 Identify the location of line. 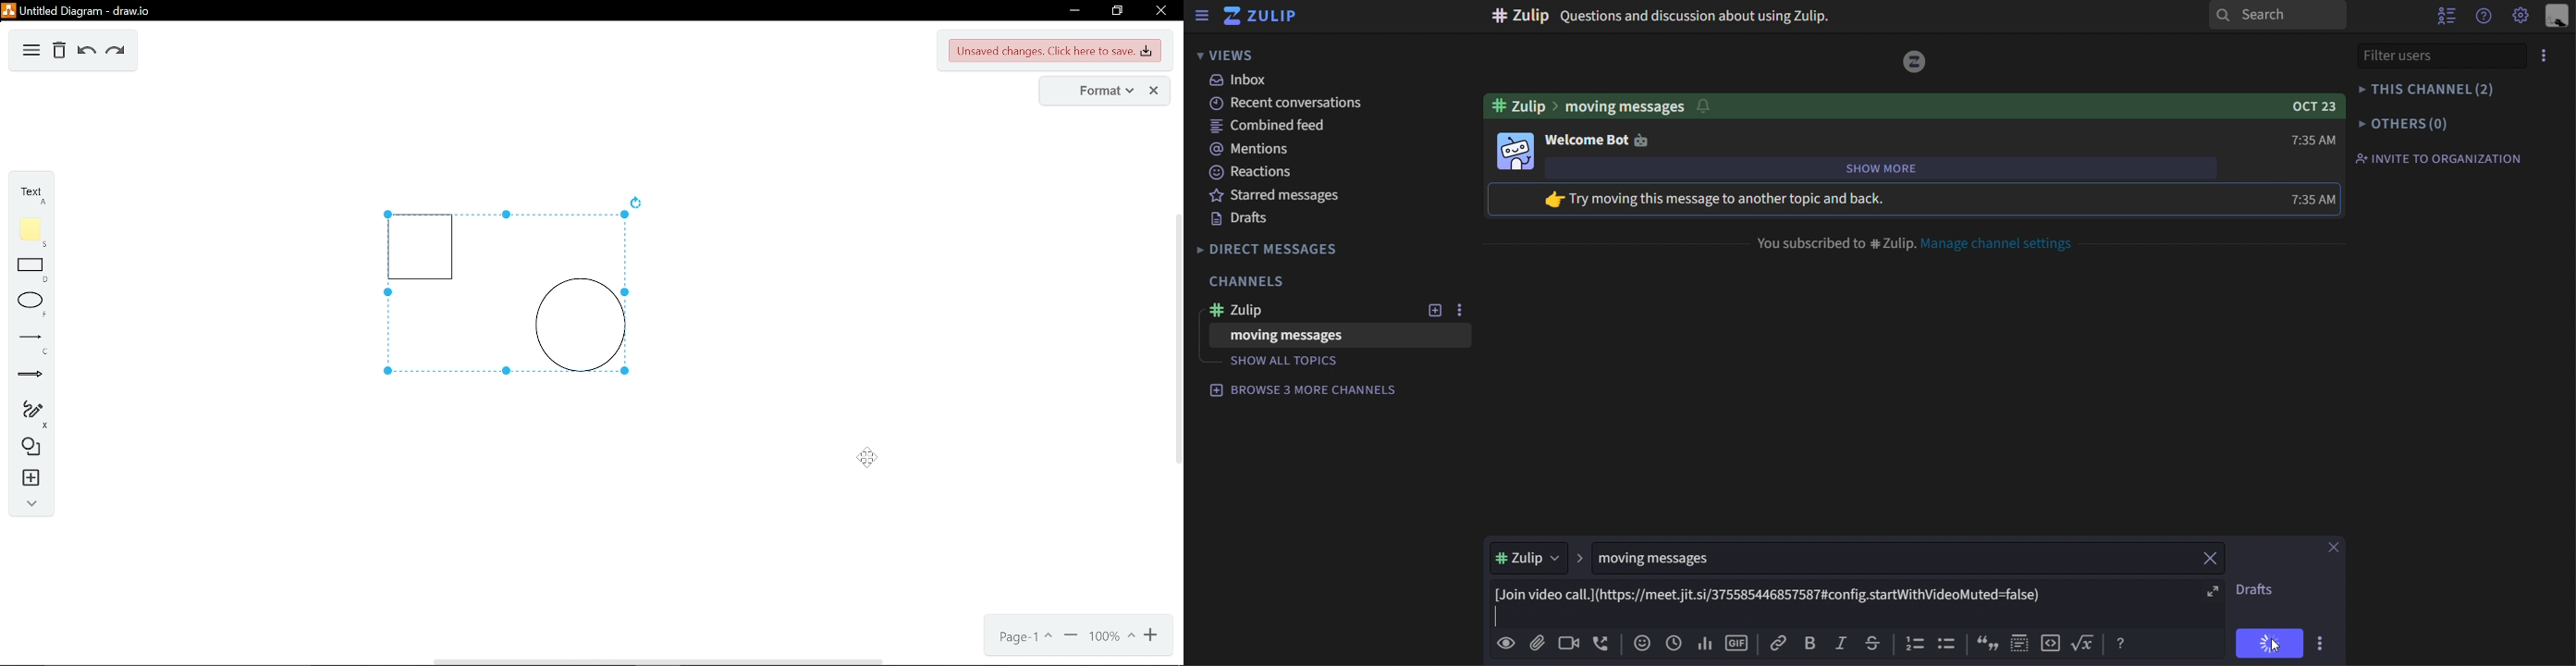
(30, 342).